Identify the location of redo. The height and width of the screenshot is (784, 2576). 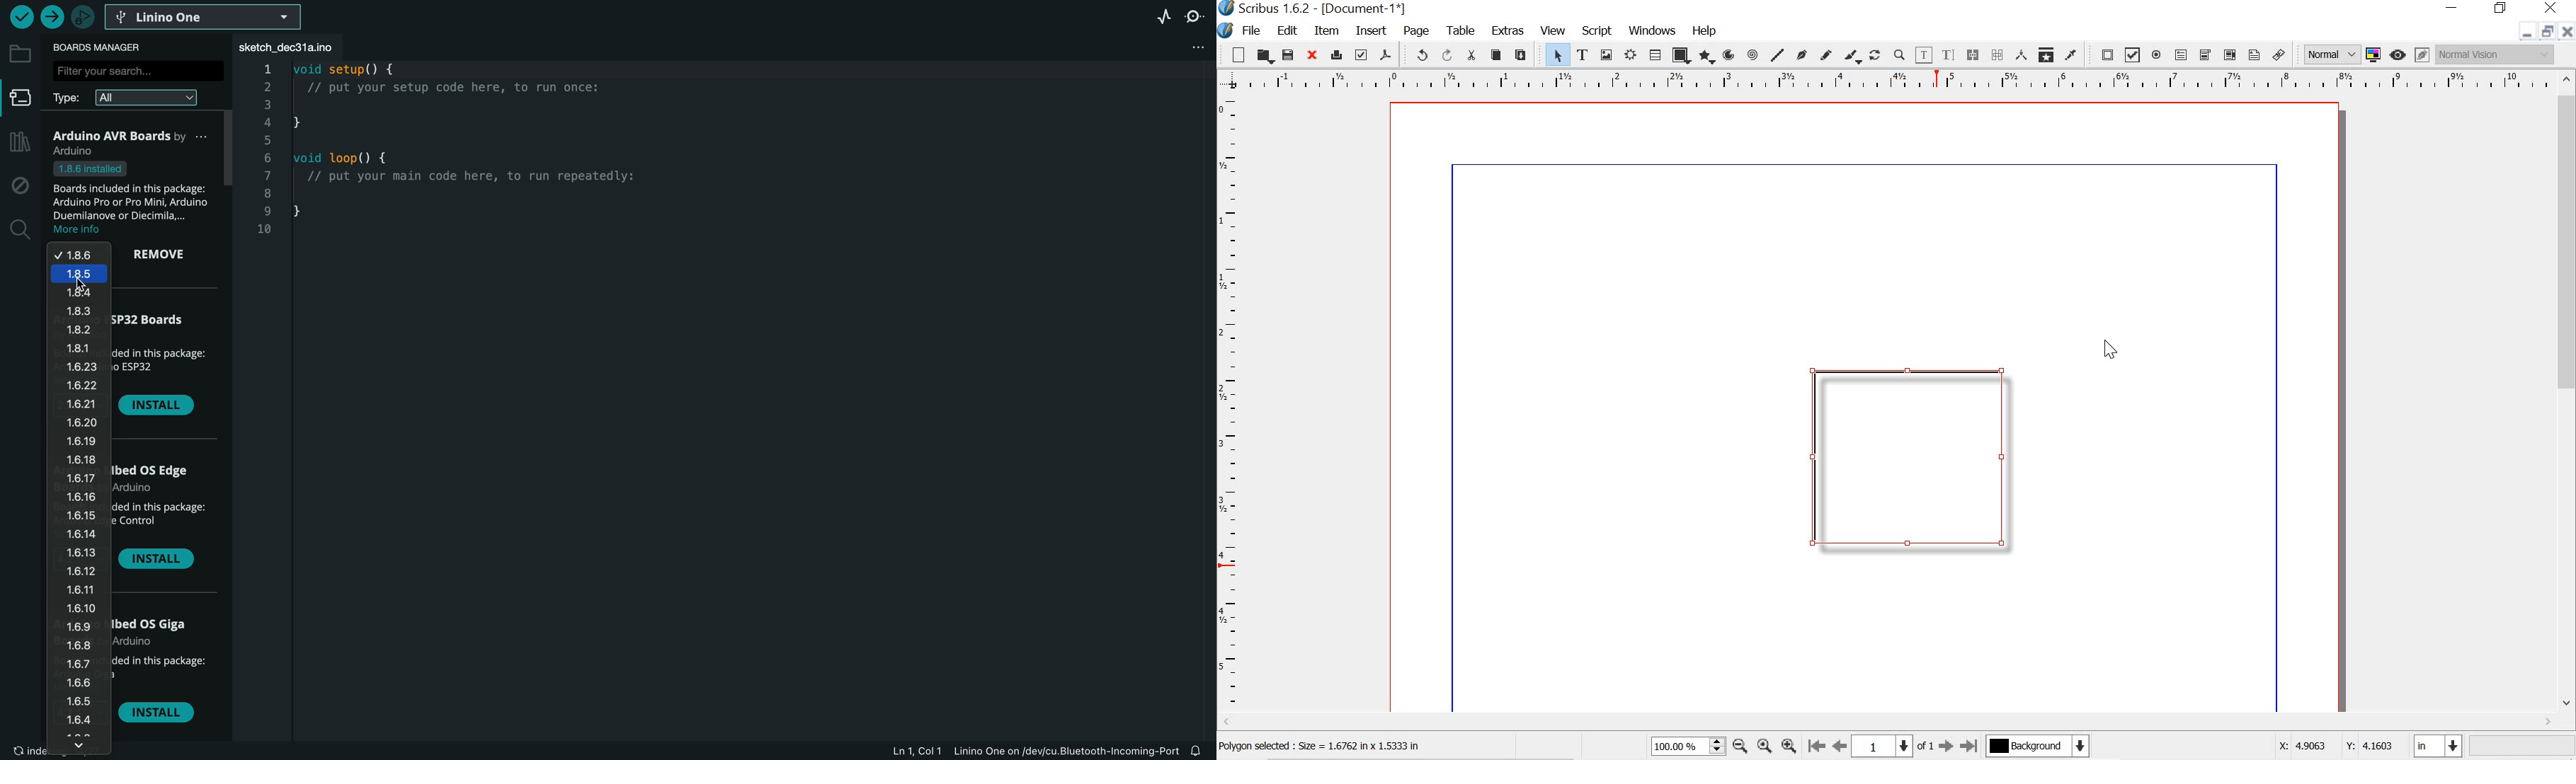
(1447, 54).